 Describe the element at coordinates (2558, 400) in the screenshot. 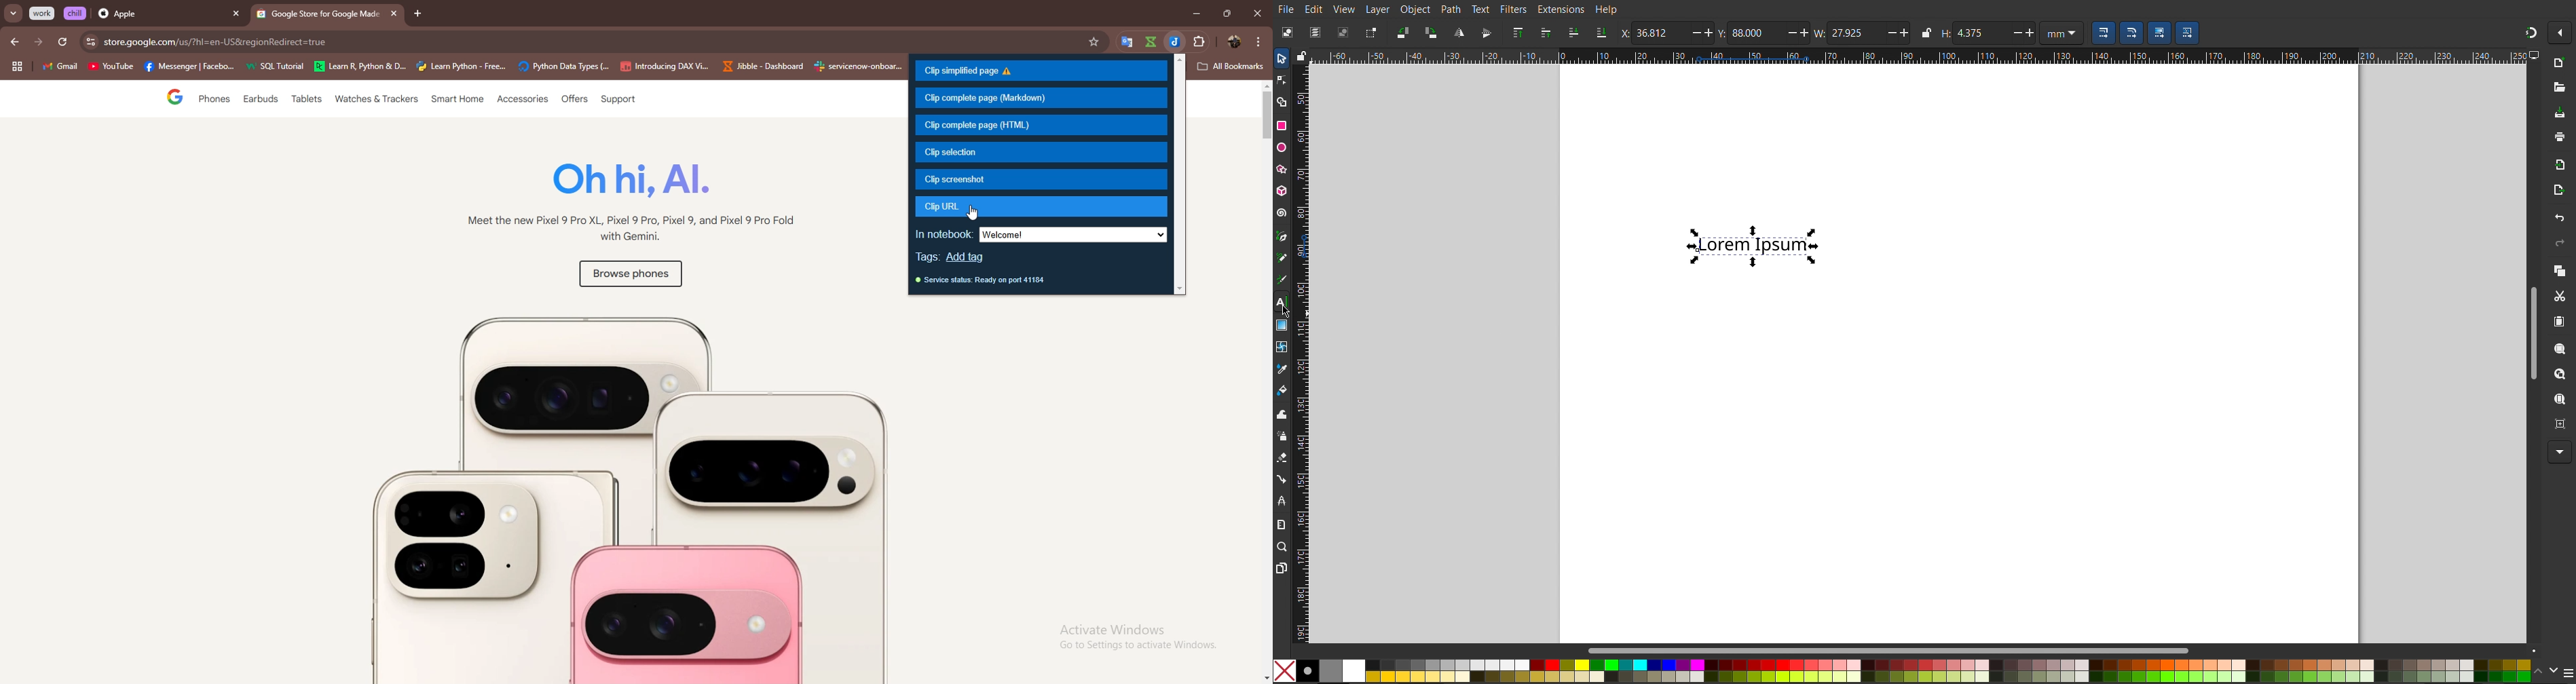

I see `Zoom Page` at that location.